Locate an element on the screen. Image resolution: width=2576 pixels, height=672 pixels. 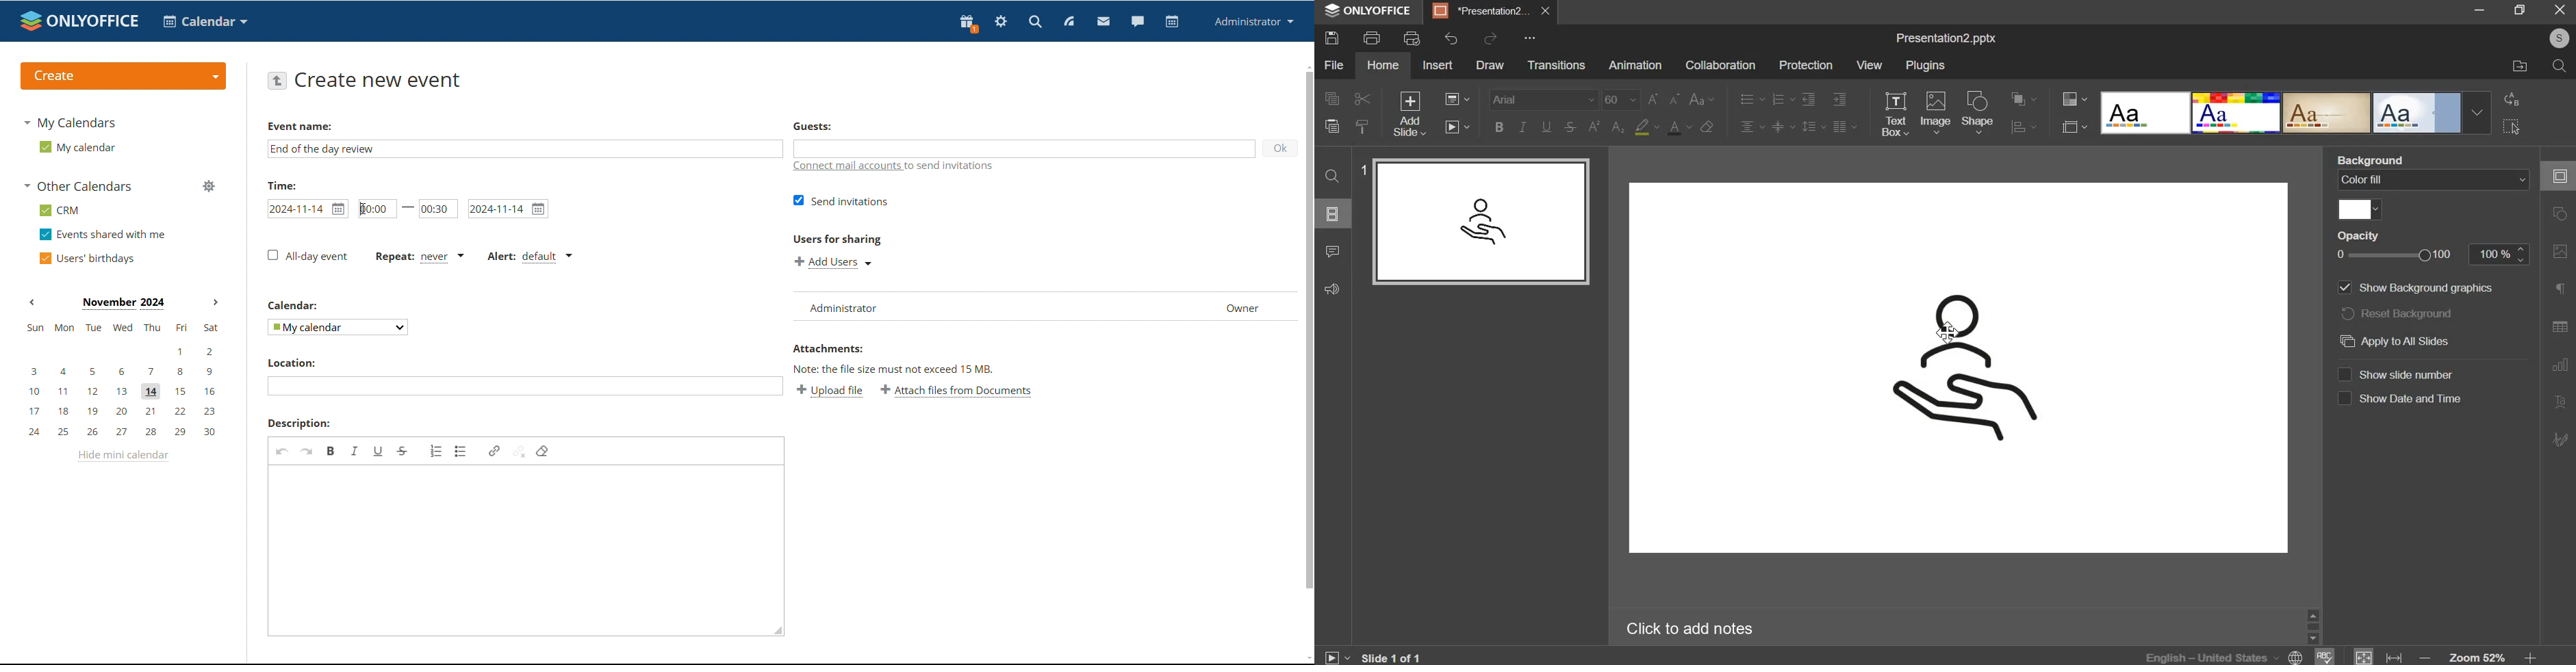
1, 2 is located at coordinates (120, 352).